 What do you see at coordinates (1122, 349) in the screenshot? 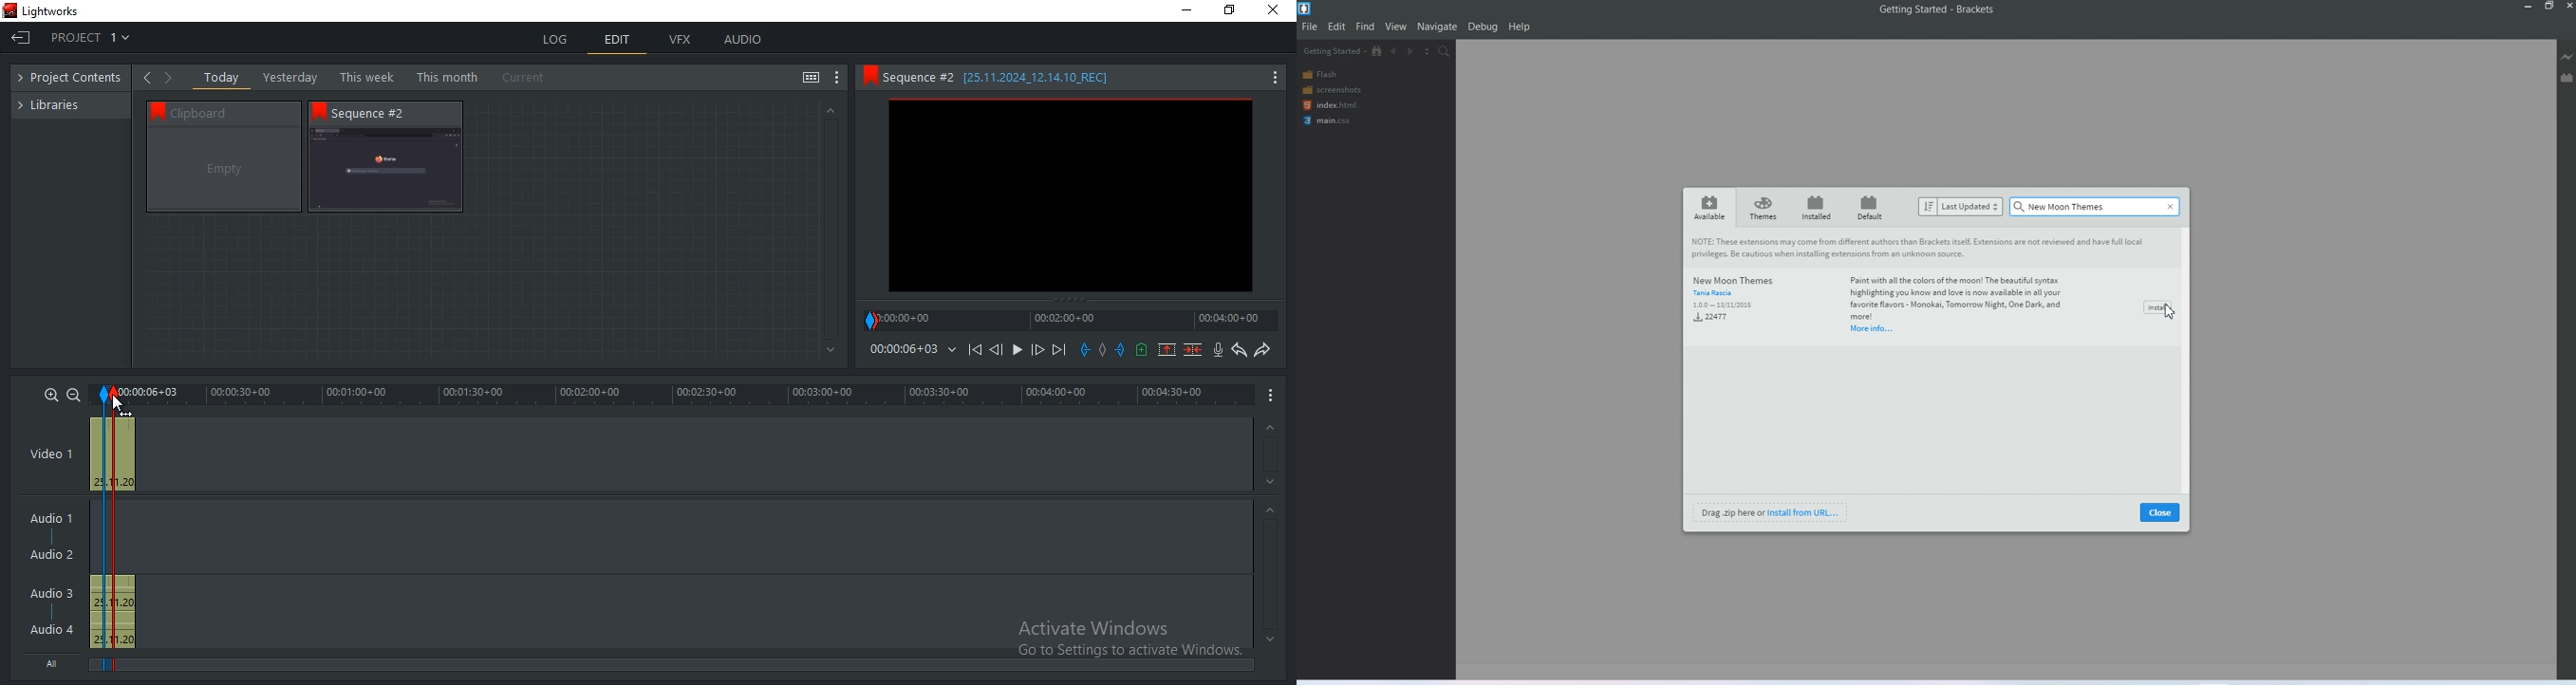
I see `mark out` at bounding box center [1122, 349].